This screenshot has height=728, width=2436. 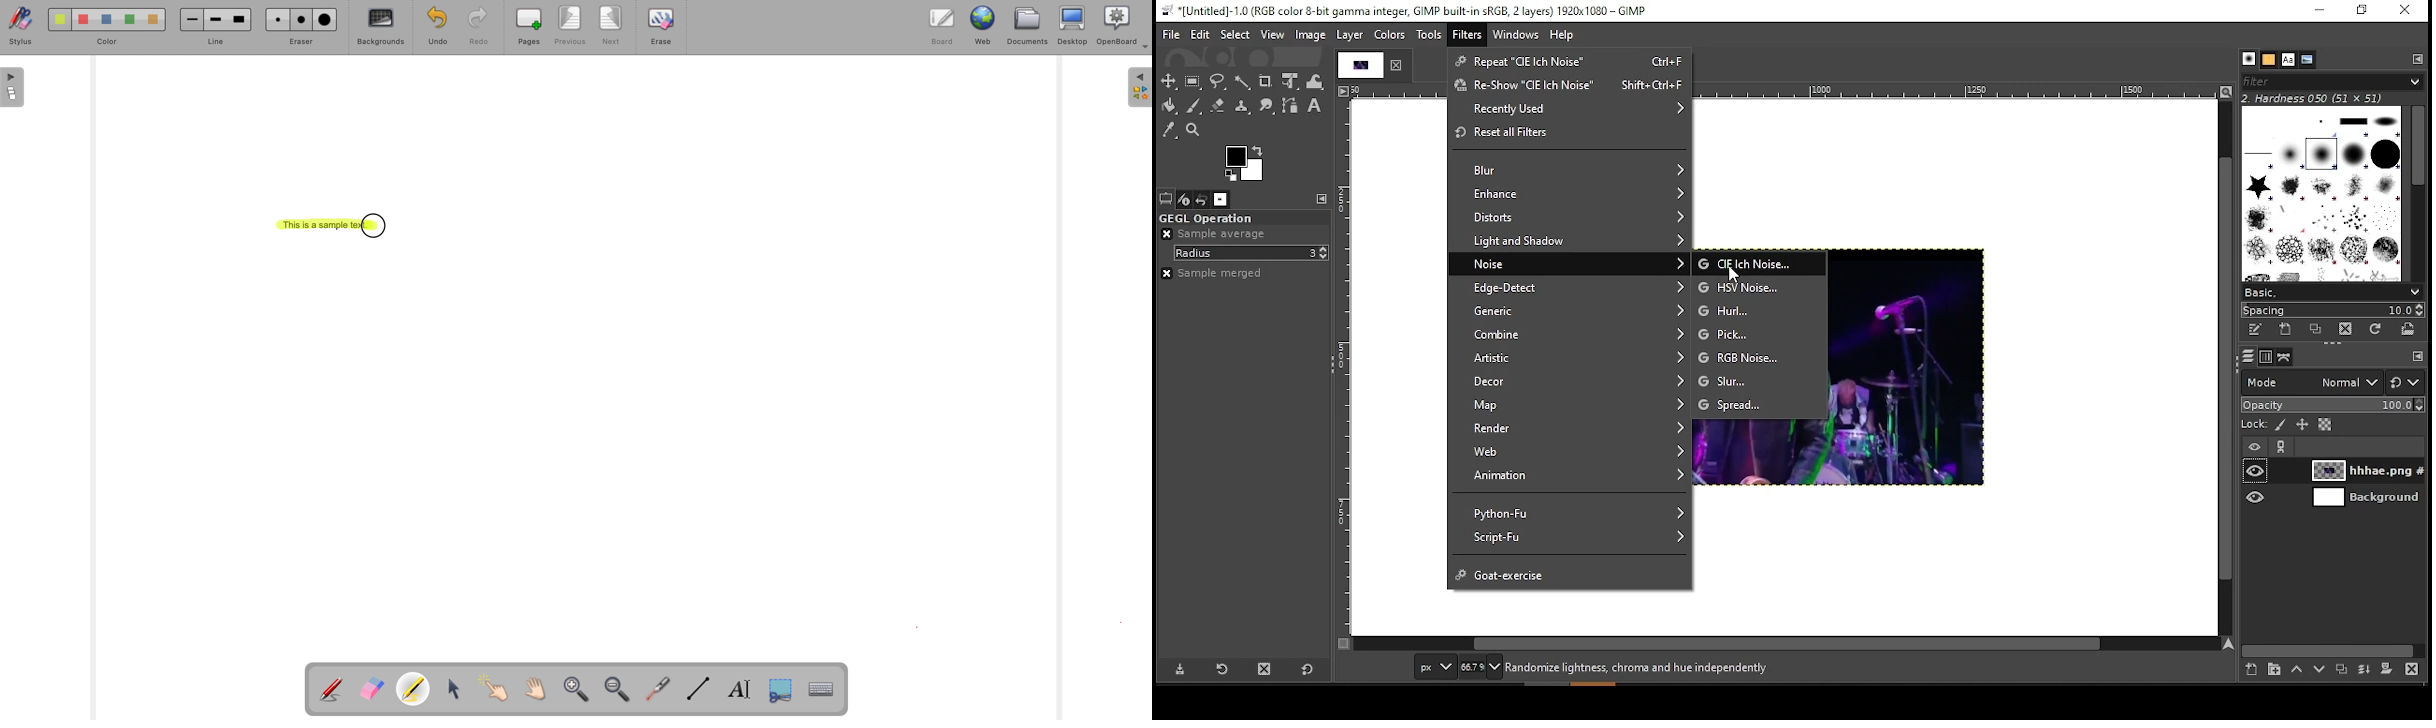 I want to click on fuzzy selection tool, so click(x=1243, y=80).